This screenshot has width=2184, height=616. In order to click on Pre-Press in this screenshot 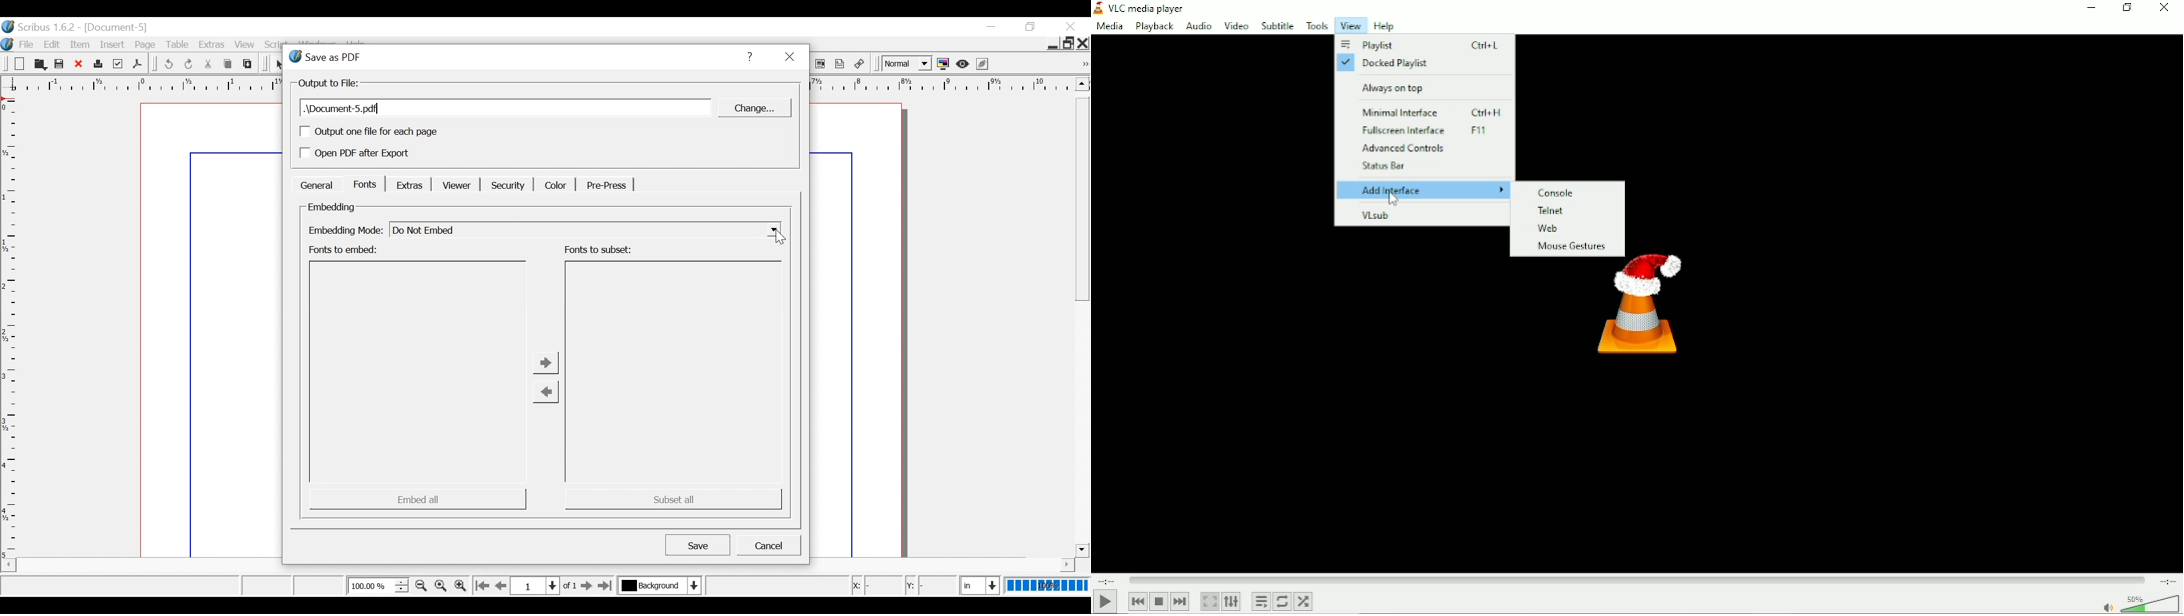, I will do `click(604, 185)`.